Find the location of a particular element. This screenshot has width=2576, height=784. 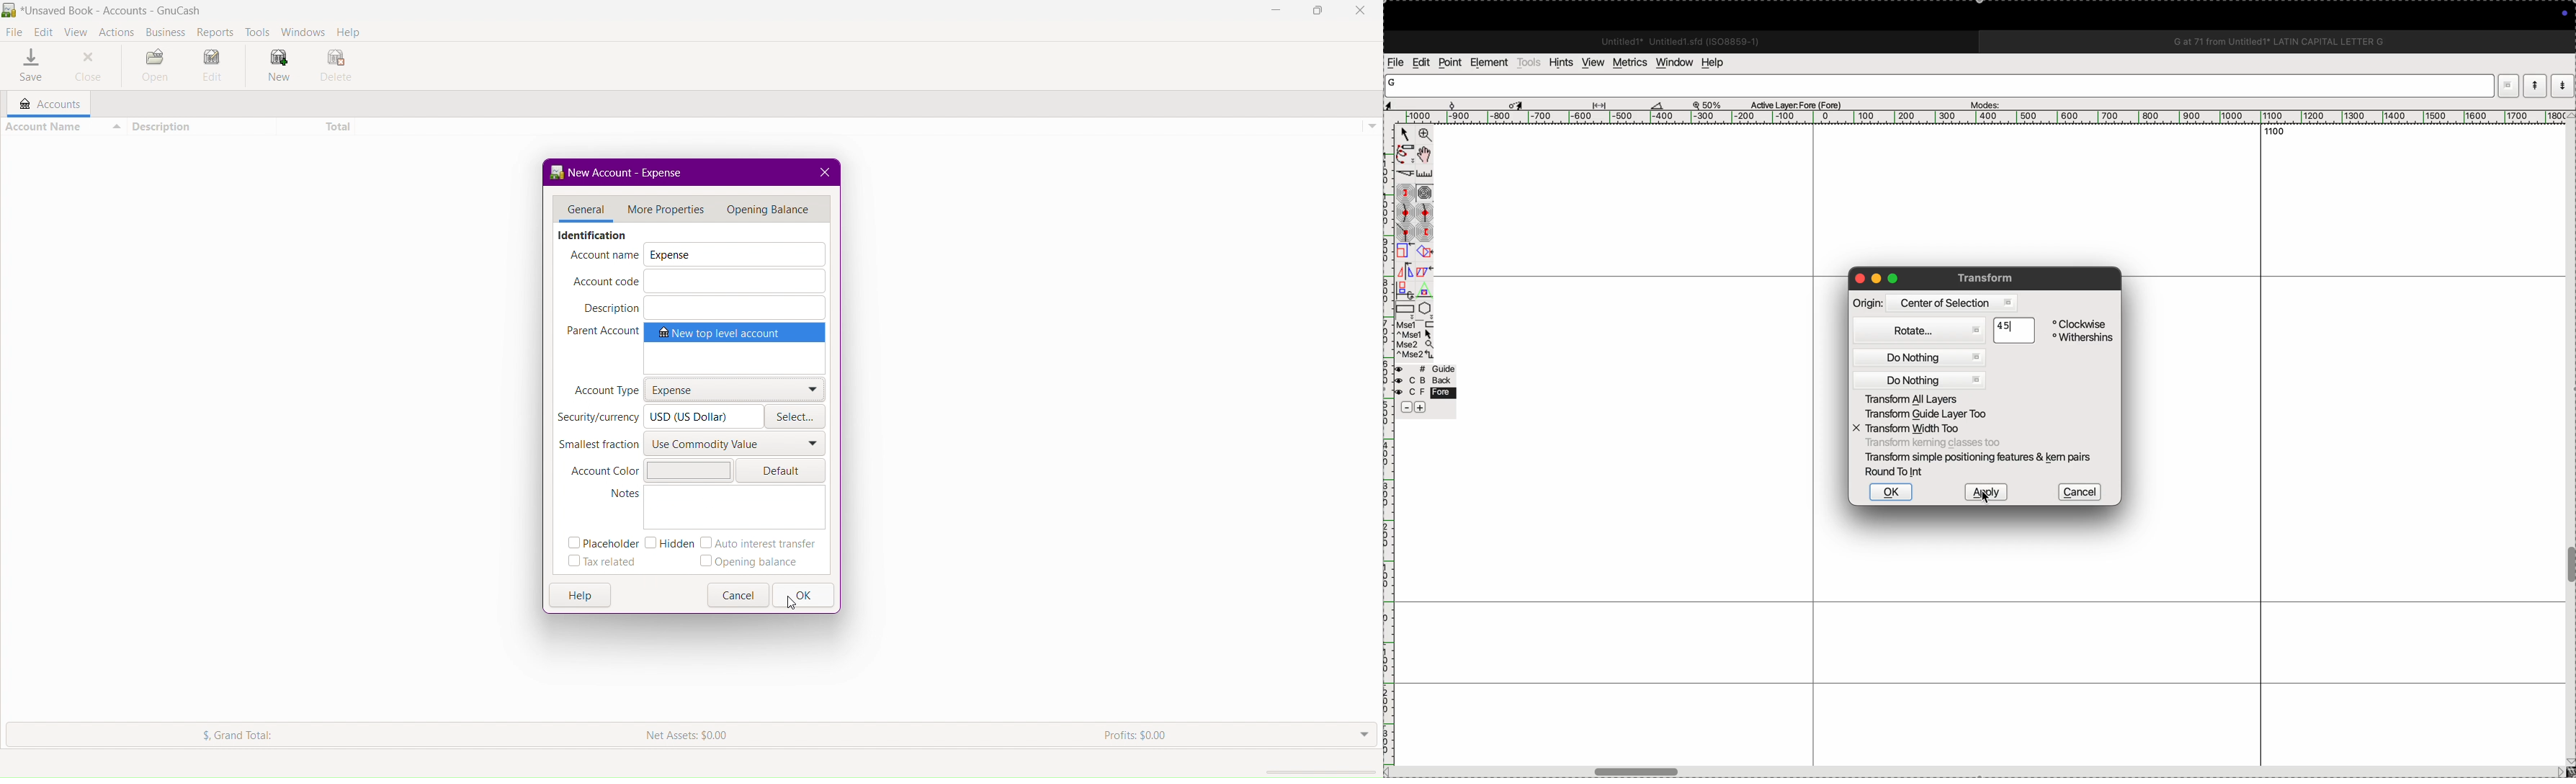

show previous word list is located at coordinates (2563, 85).